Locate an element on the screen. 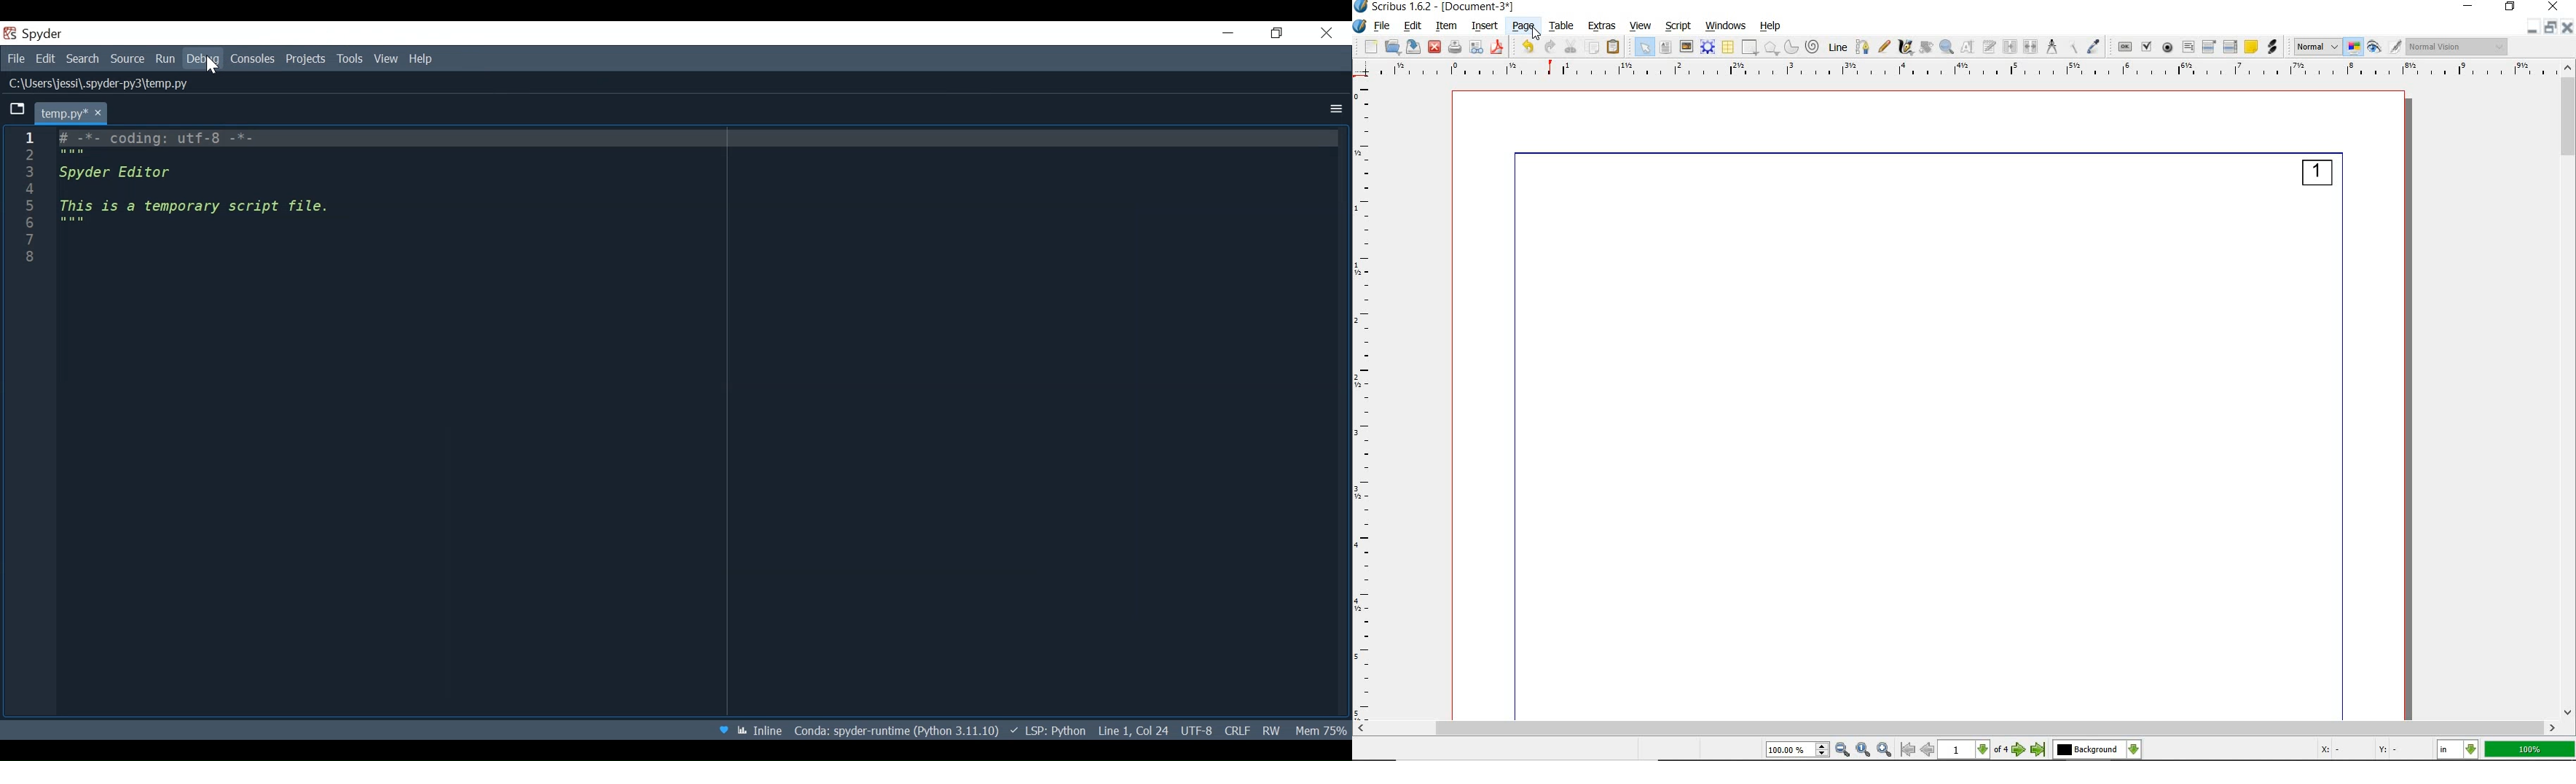 The image size is (2576, 784). toggle color management is located at coordinates (2355, 47).